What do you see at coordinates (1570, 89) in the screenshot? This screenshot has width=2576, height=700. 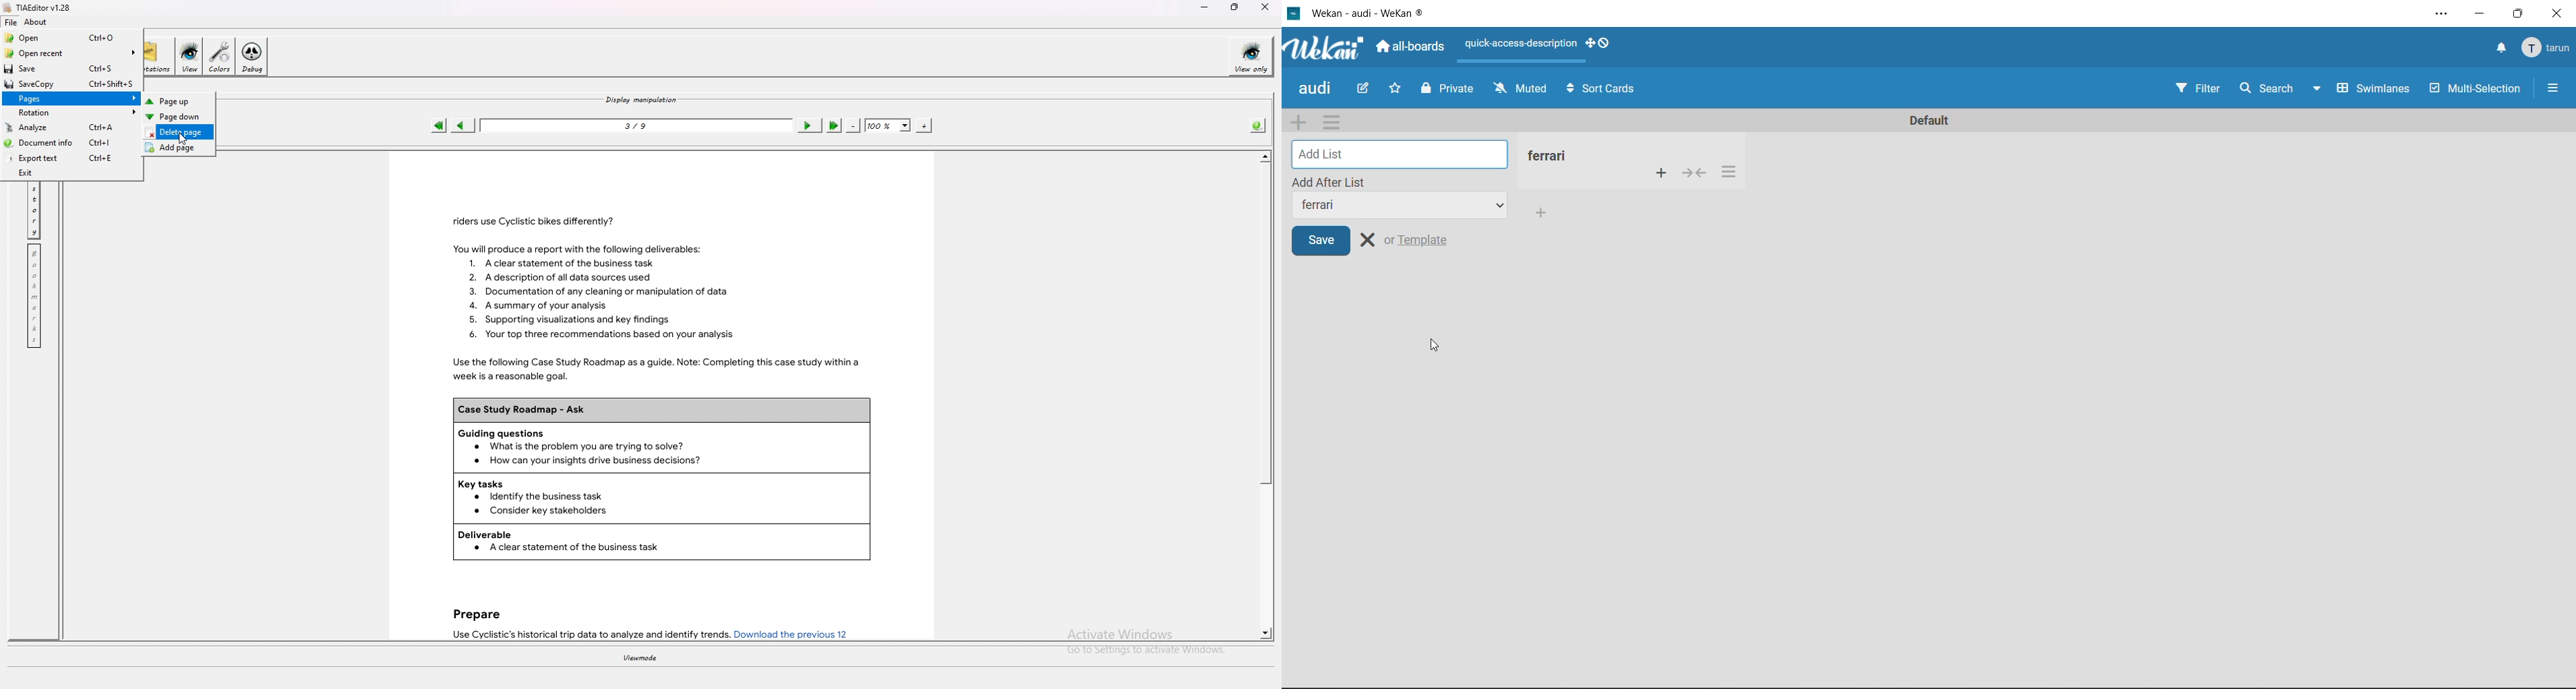 I see `Arrows` at bounding box center [1570, 89].